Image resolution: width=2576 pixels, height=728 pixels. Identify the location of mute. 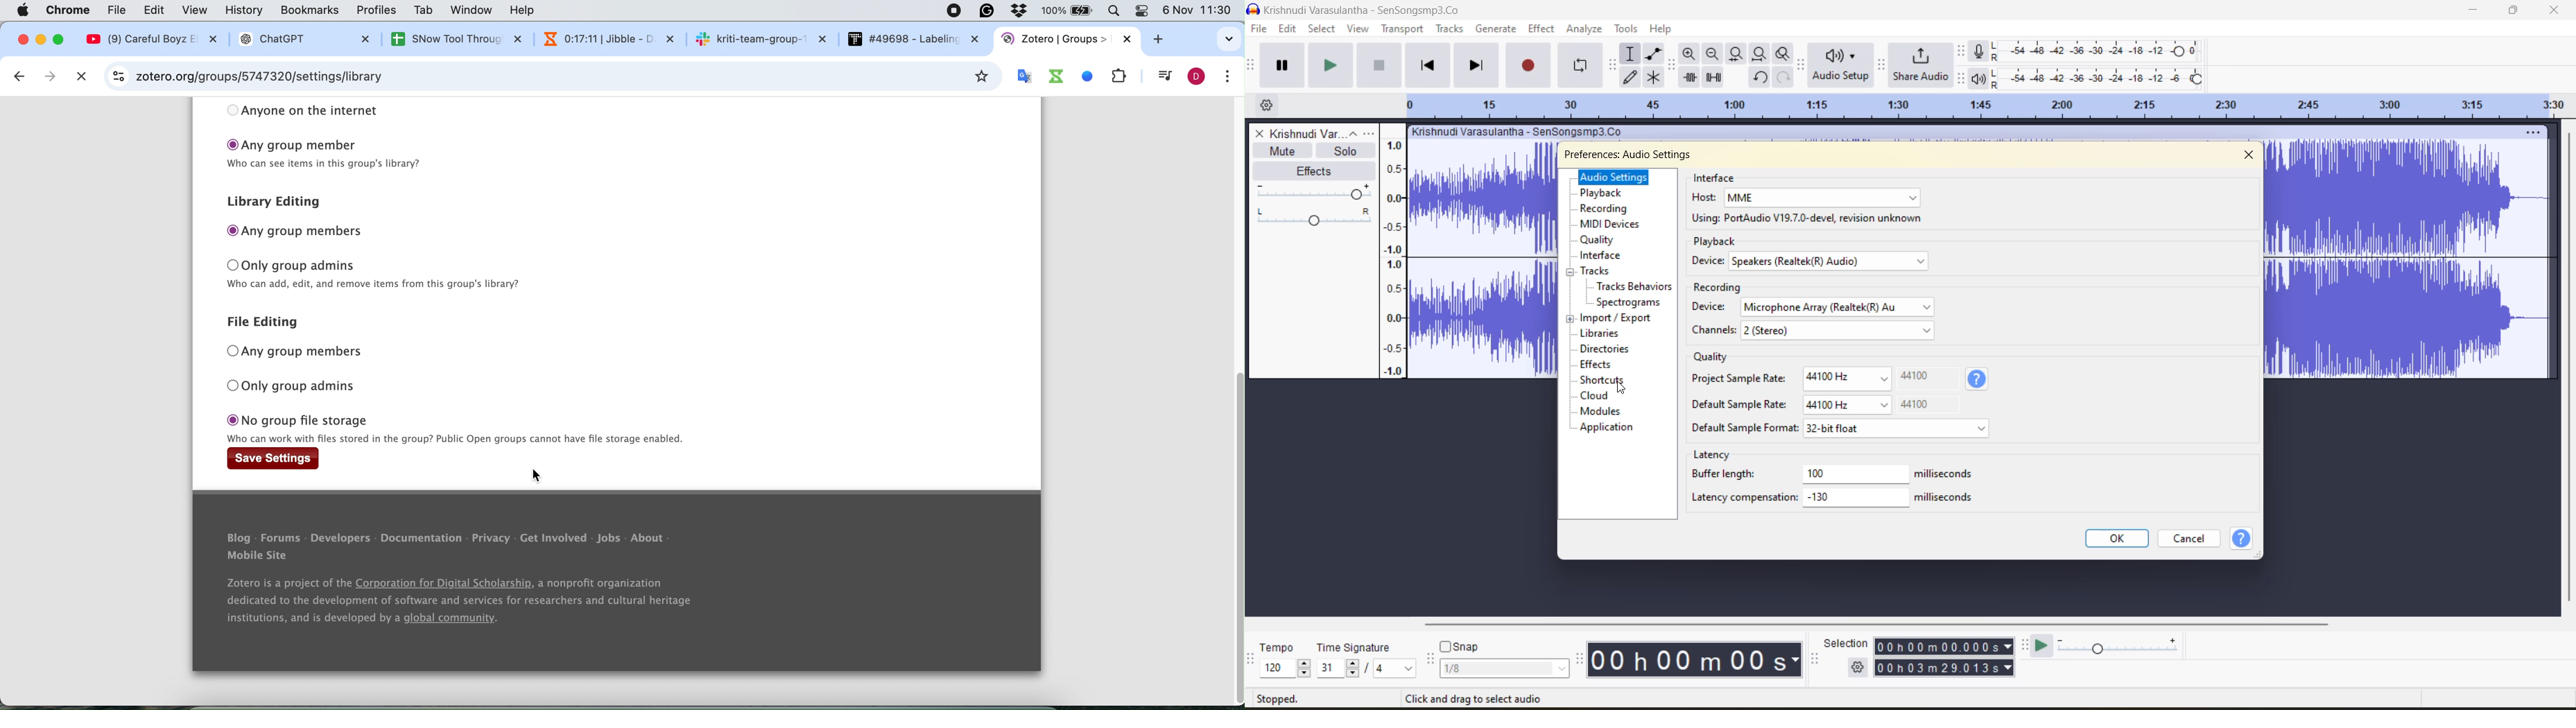
(1282, 150).